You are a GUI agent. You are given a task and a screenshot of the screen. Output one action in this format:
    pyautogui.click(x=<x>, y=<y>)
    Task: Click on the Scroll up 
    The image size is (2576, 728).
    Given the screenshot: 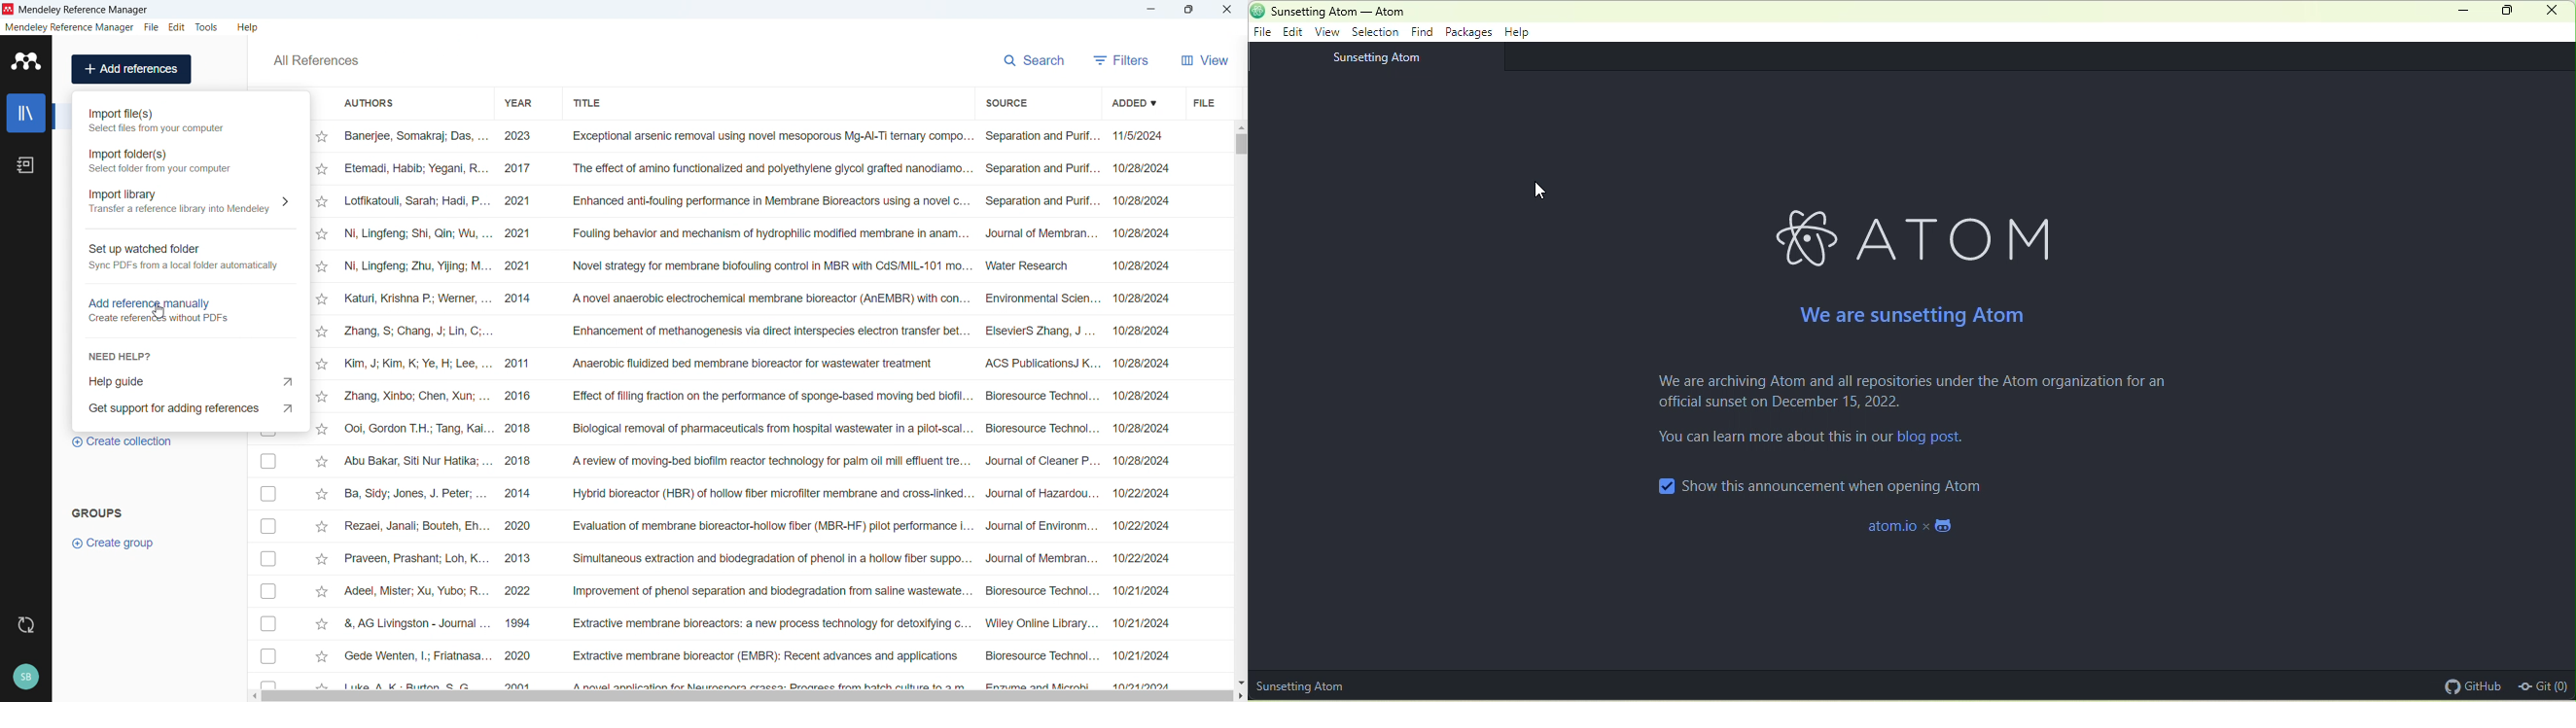 What is the action you would take?
    pyautogui.click(x=1240, y=126)
    